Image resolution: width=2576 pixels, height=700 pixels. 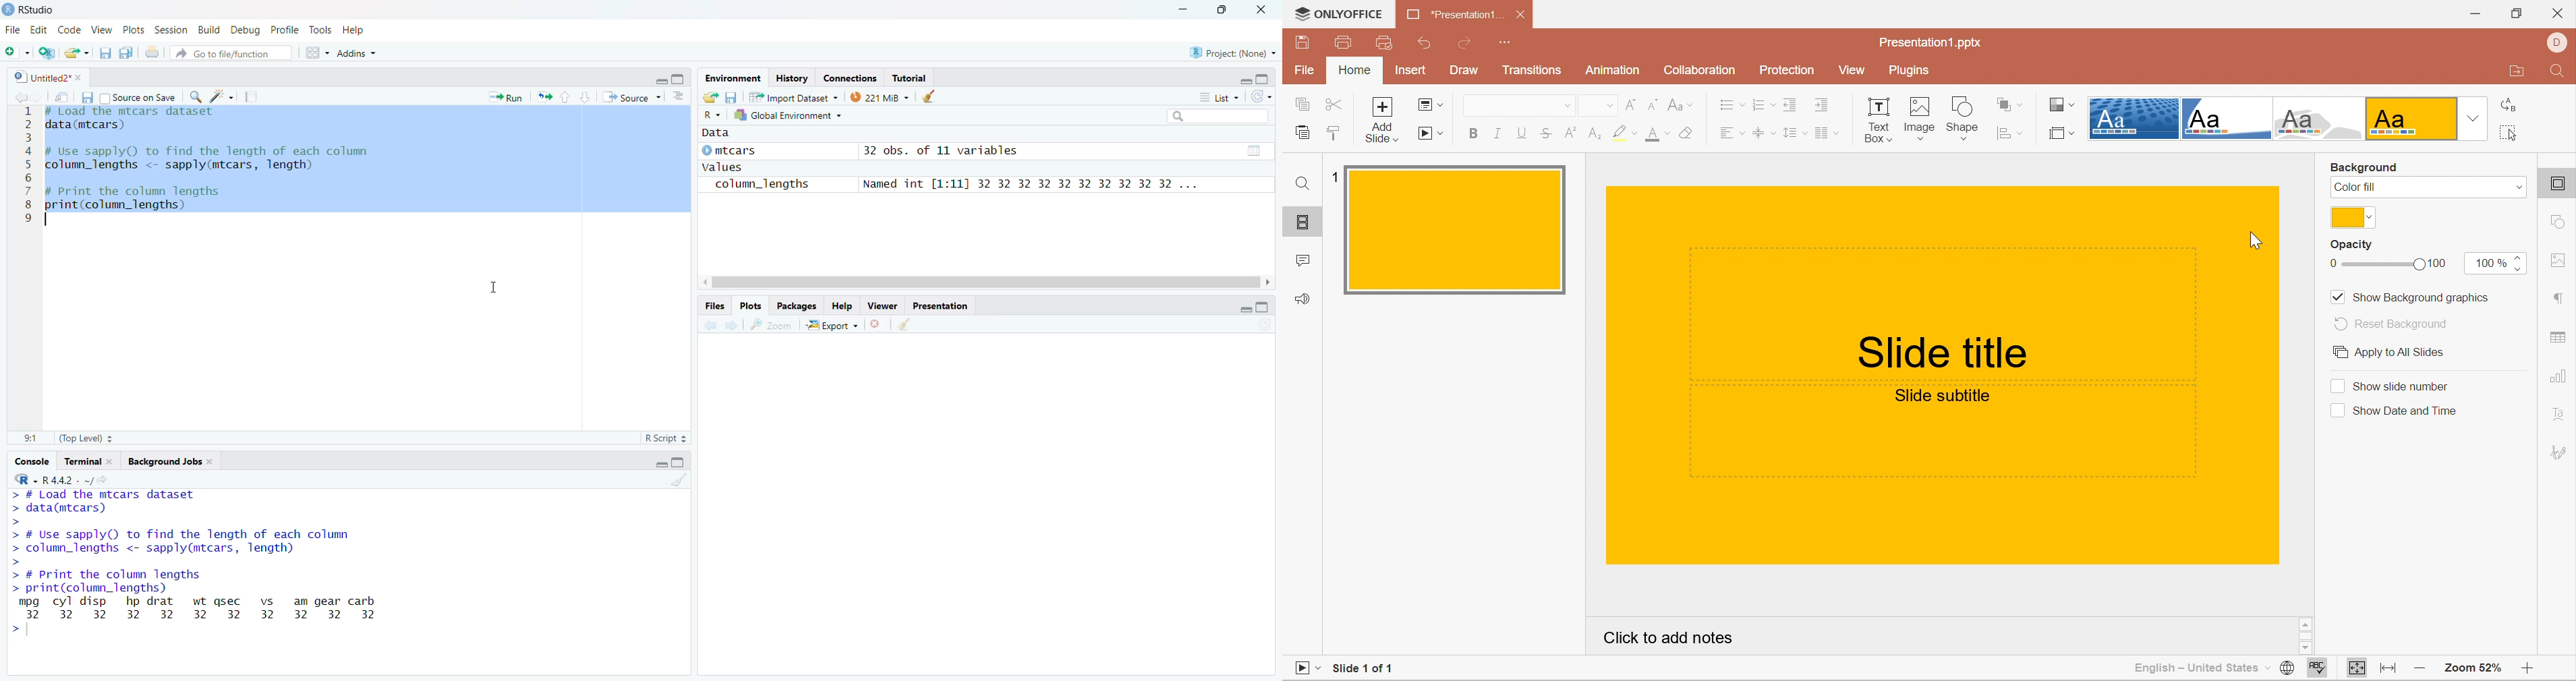 What do you see at coordinates (38, 98) in the screenshot?
I see `Go to next source location` at bounding box center [38, 98].